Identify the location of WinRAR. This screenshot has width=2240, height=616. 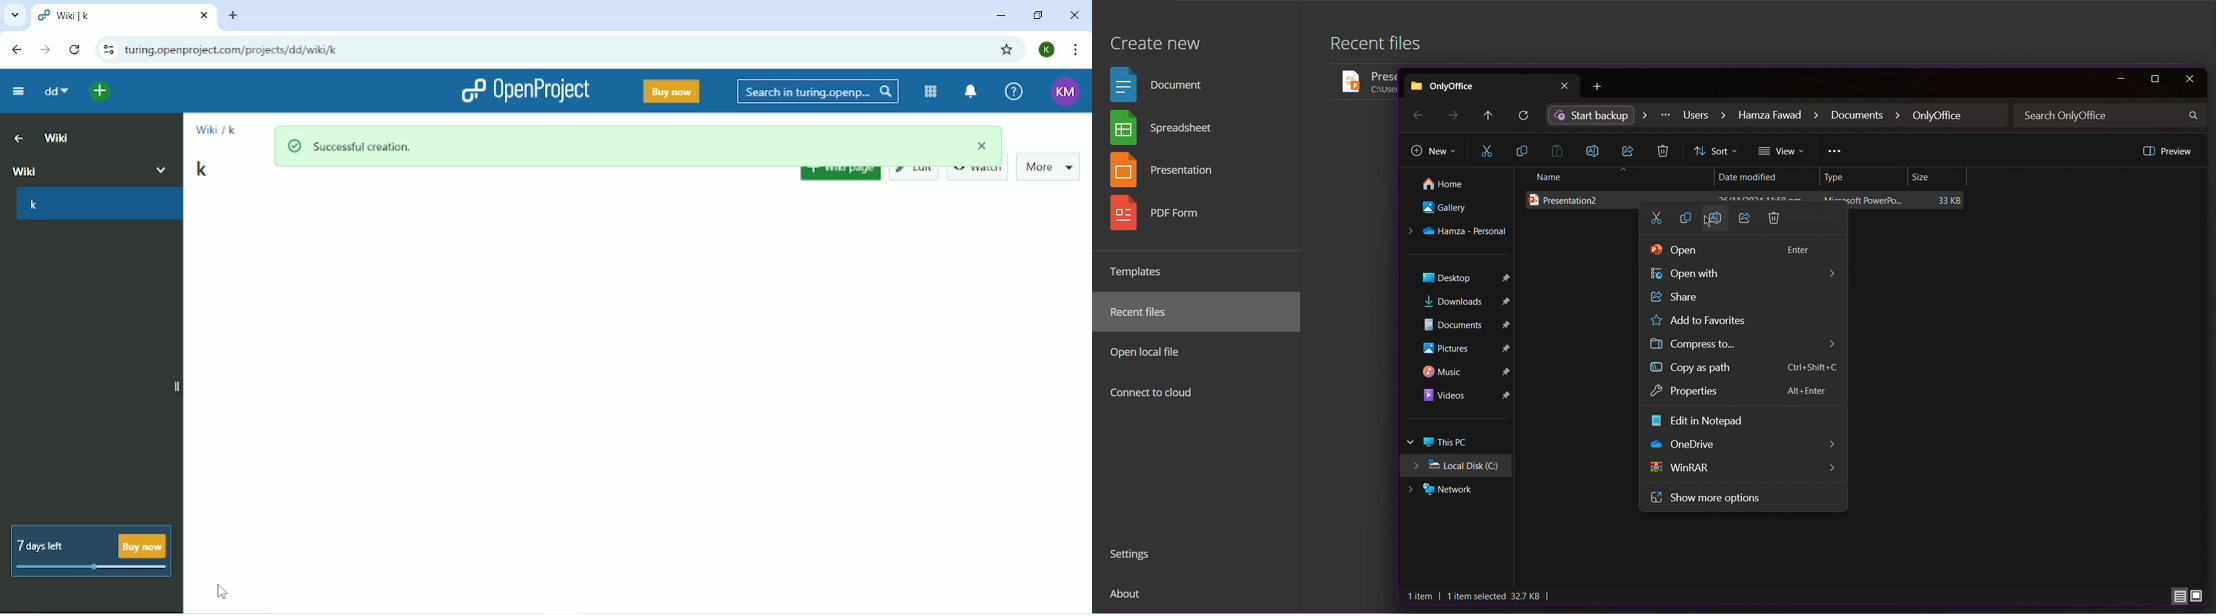
(1684, 468).